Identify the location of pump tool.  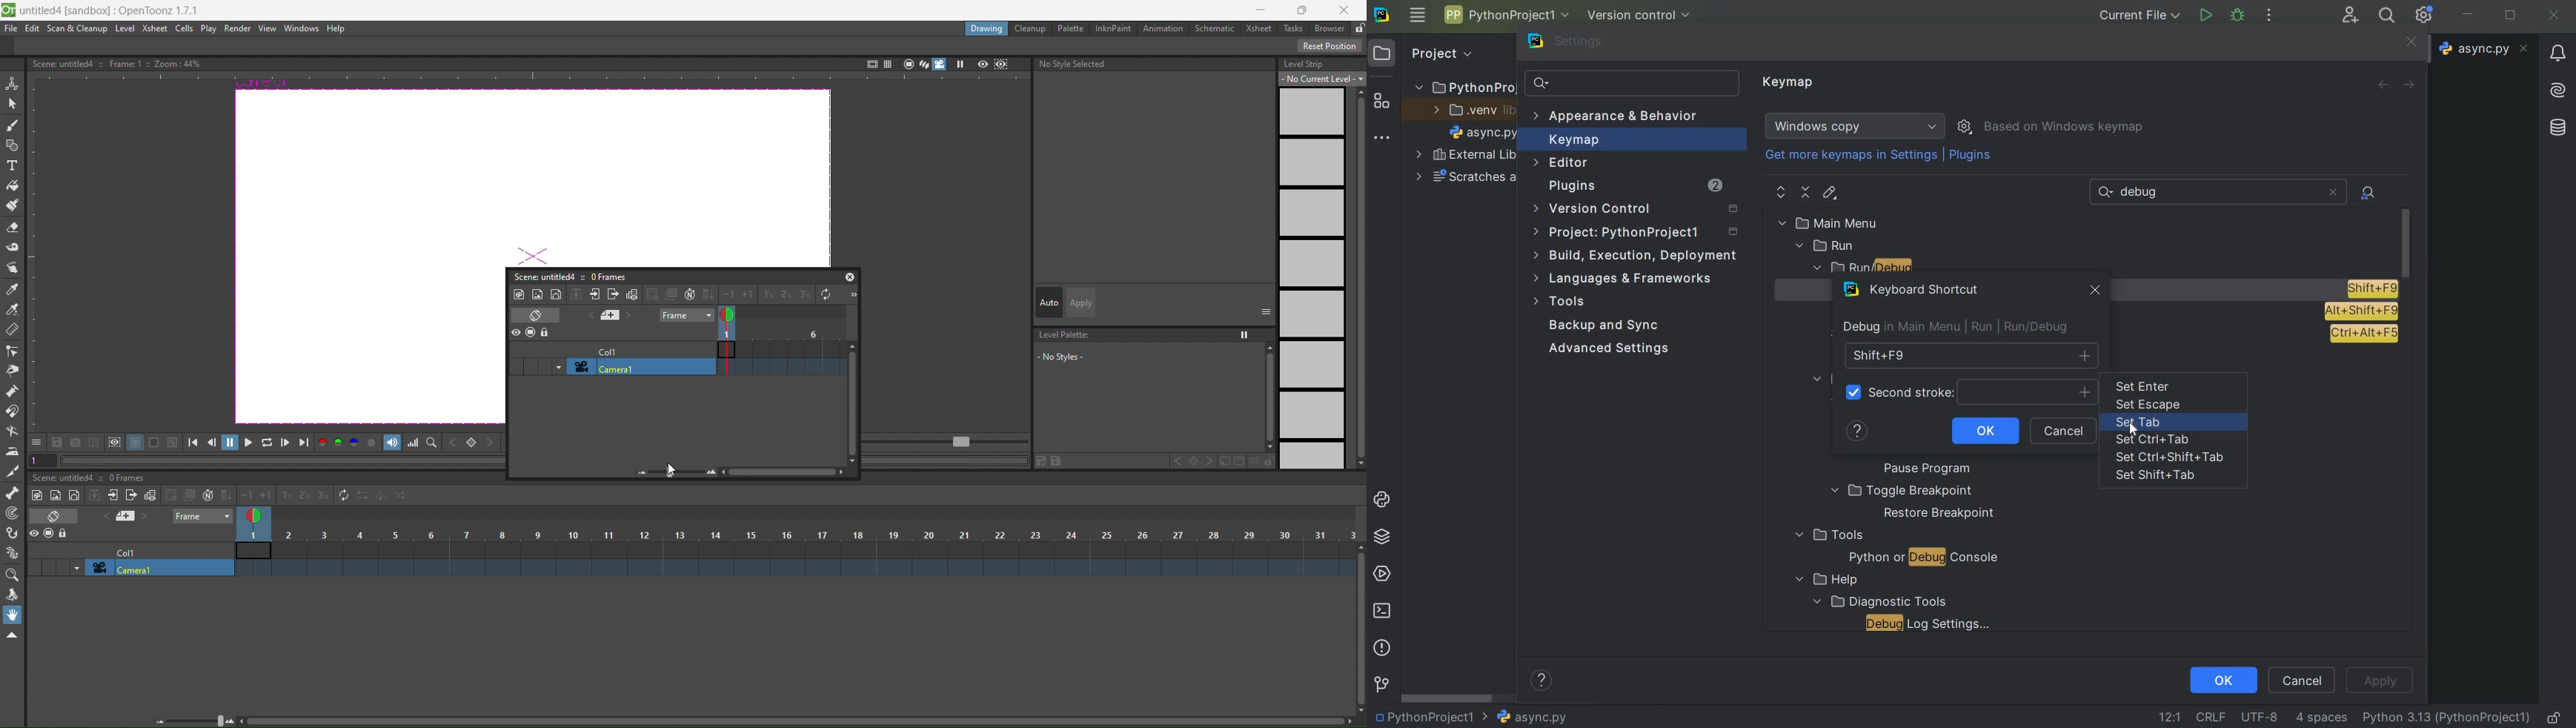
(14, 390).